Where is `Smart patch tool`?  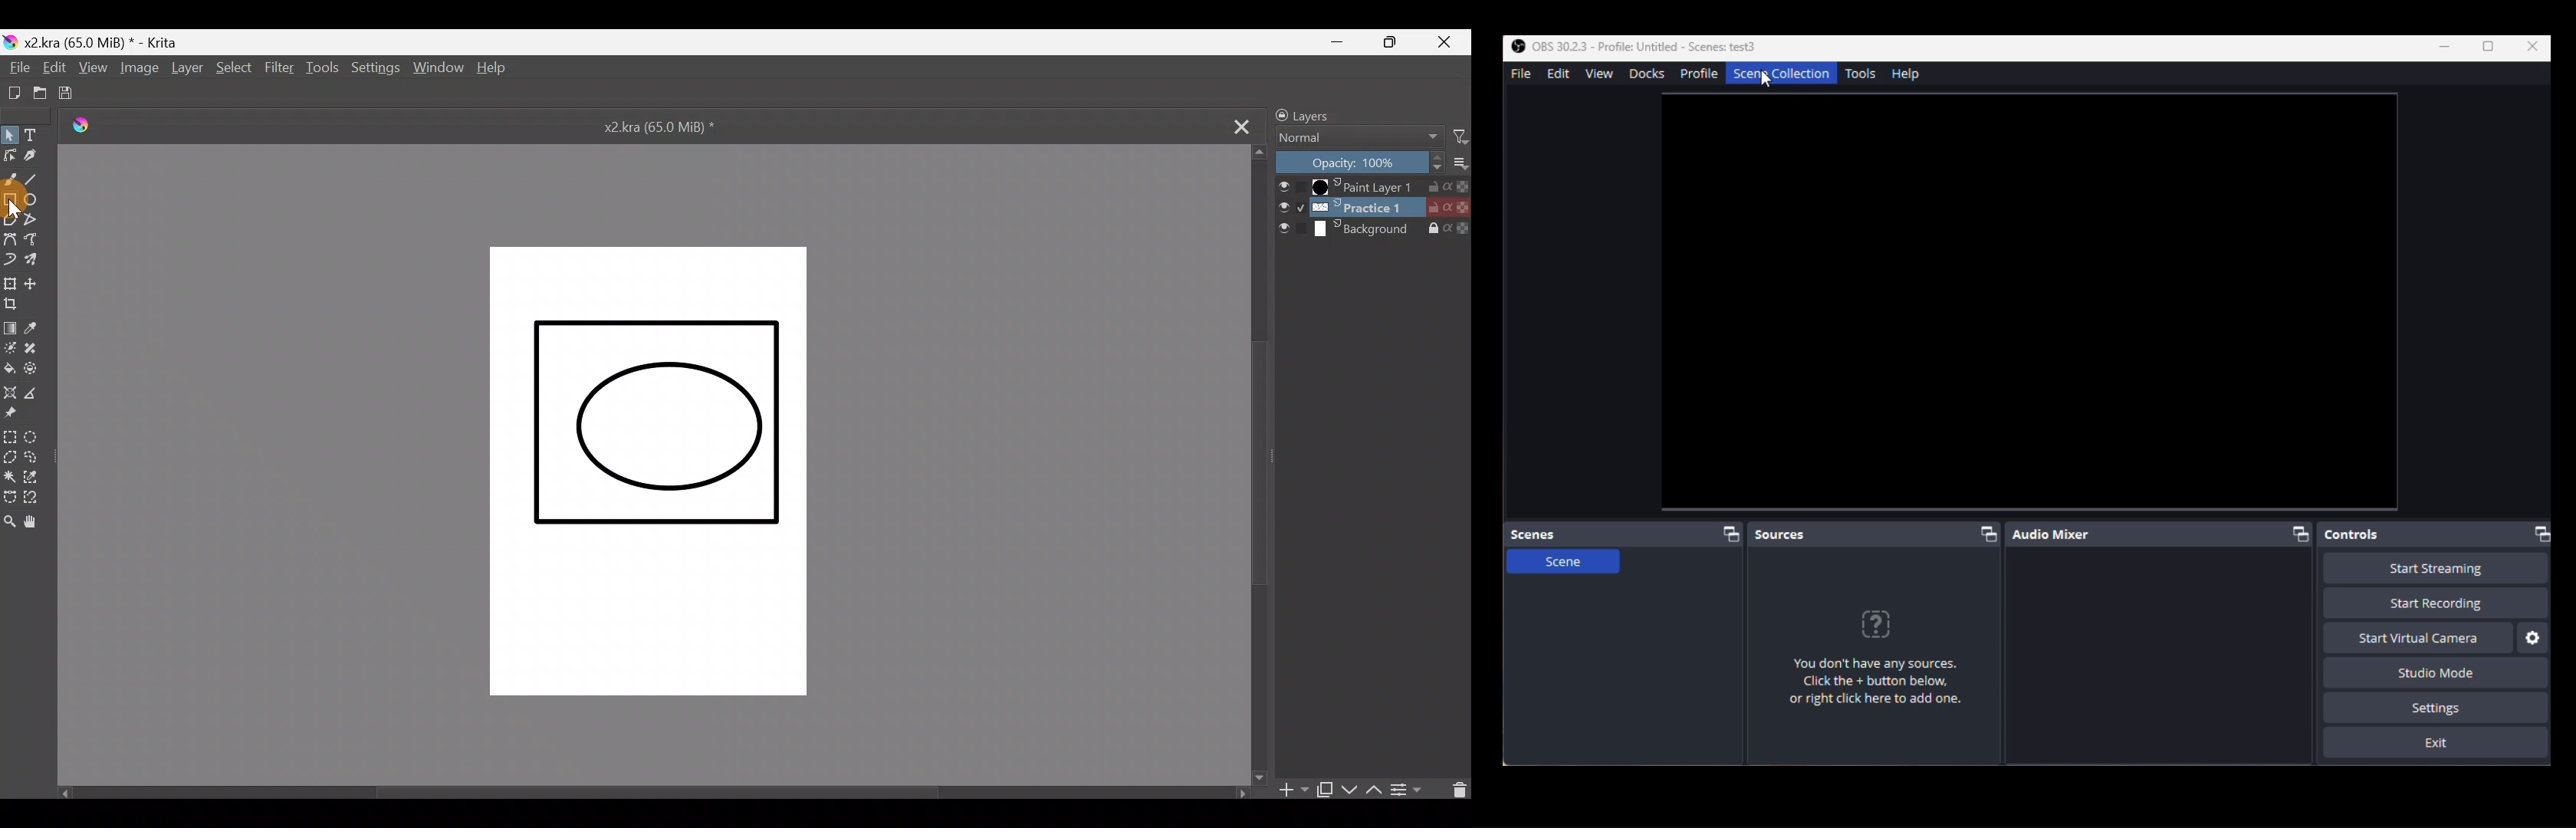 Smart patch tool is located at coordinates (36, 350).